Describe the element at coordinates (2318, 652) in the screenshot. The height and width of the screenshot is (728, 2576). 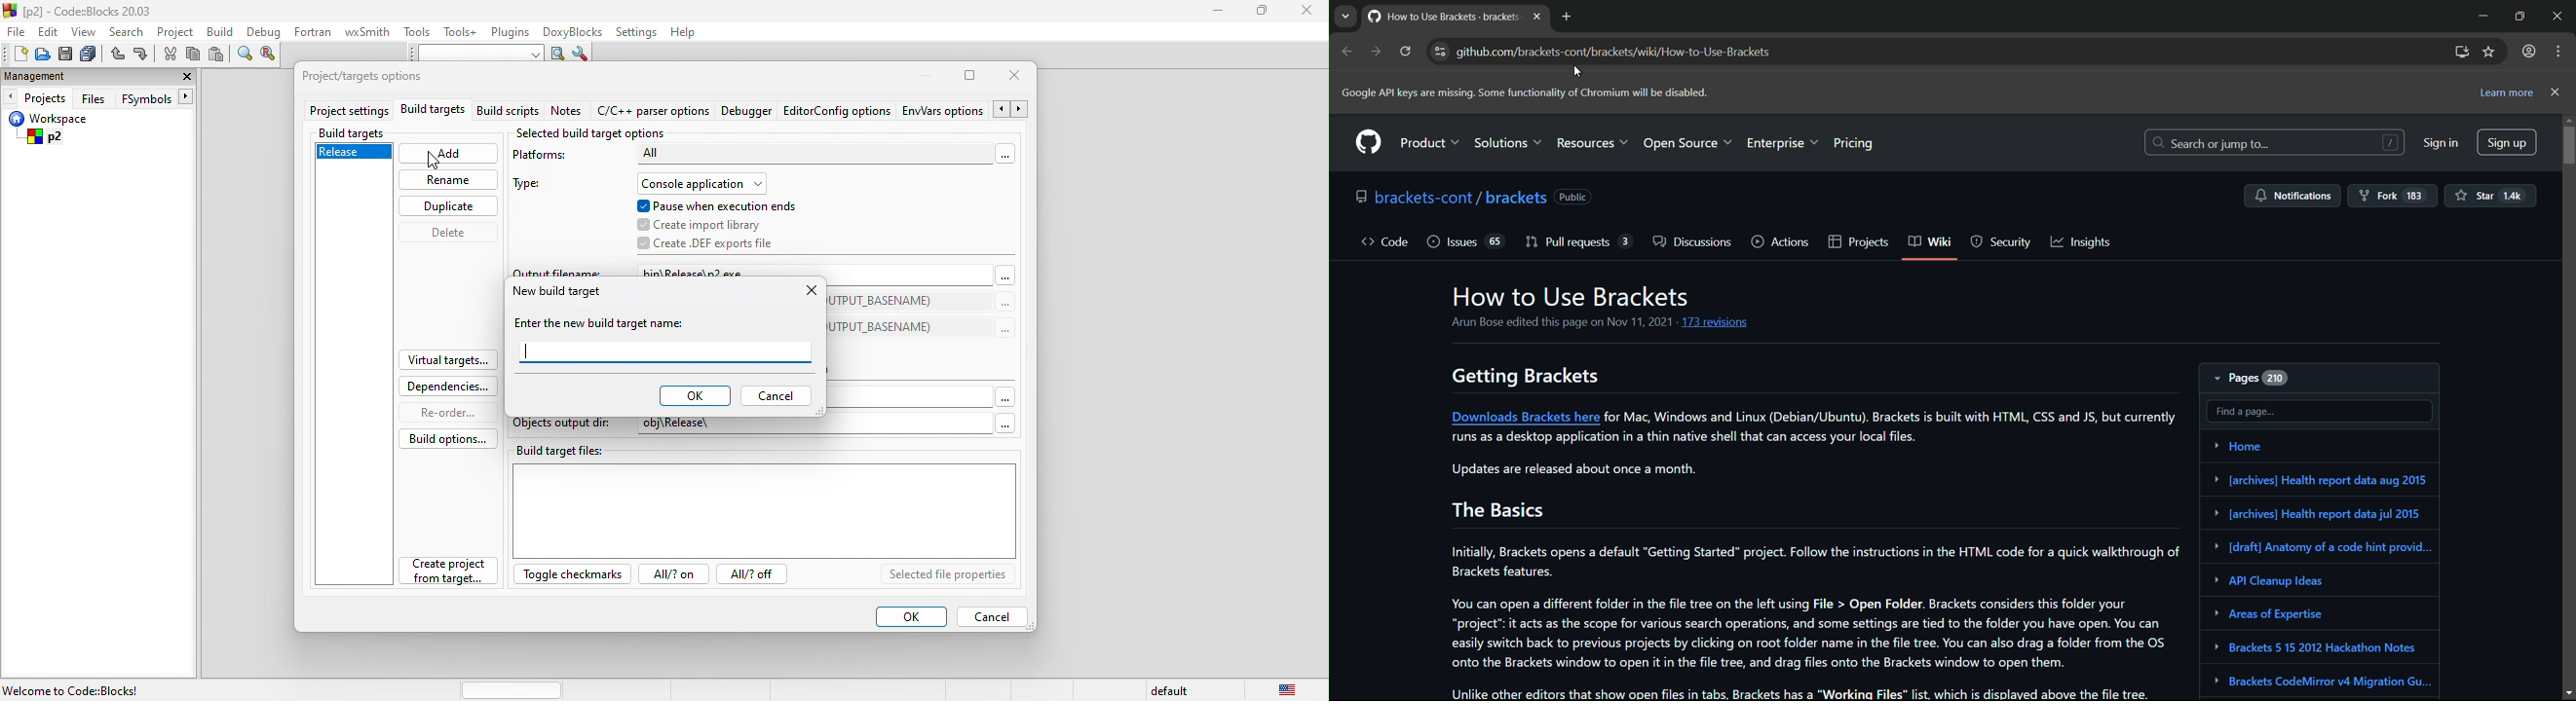
I see `Brackets 5 15 2012 Hackathon Notes` at that location.